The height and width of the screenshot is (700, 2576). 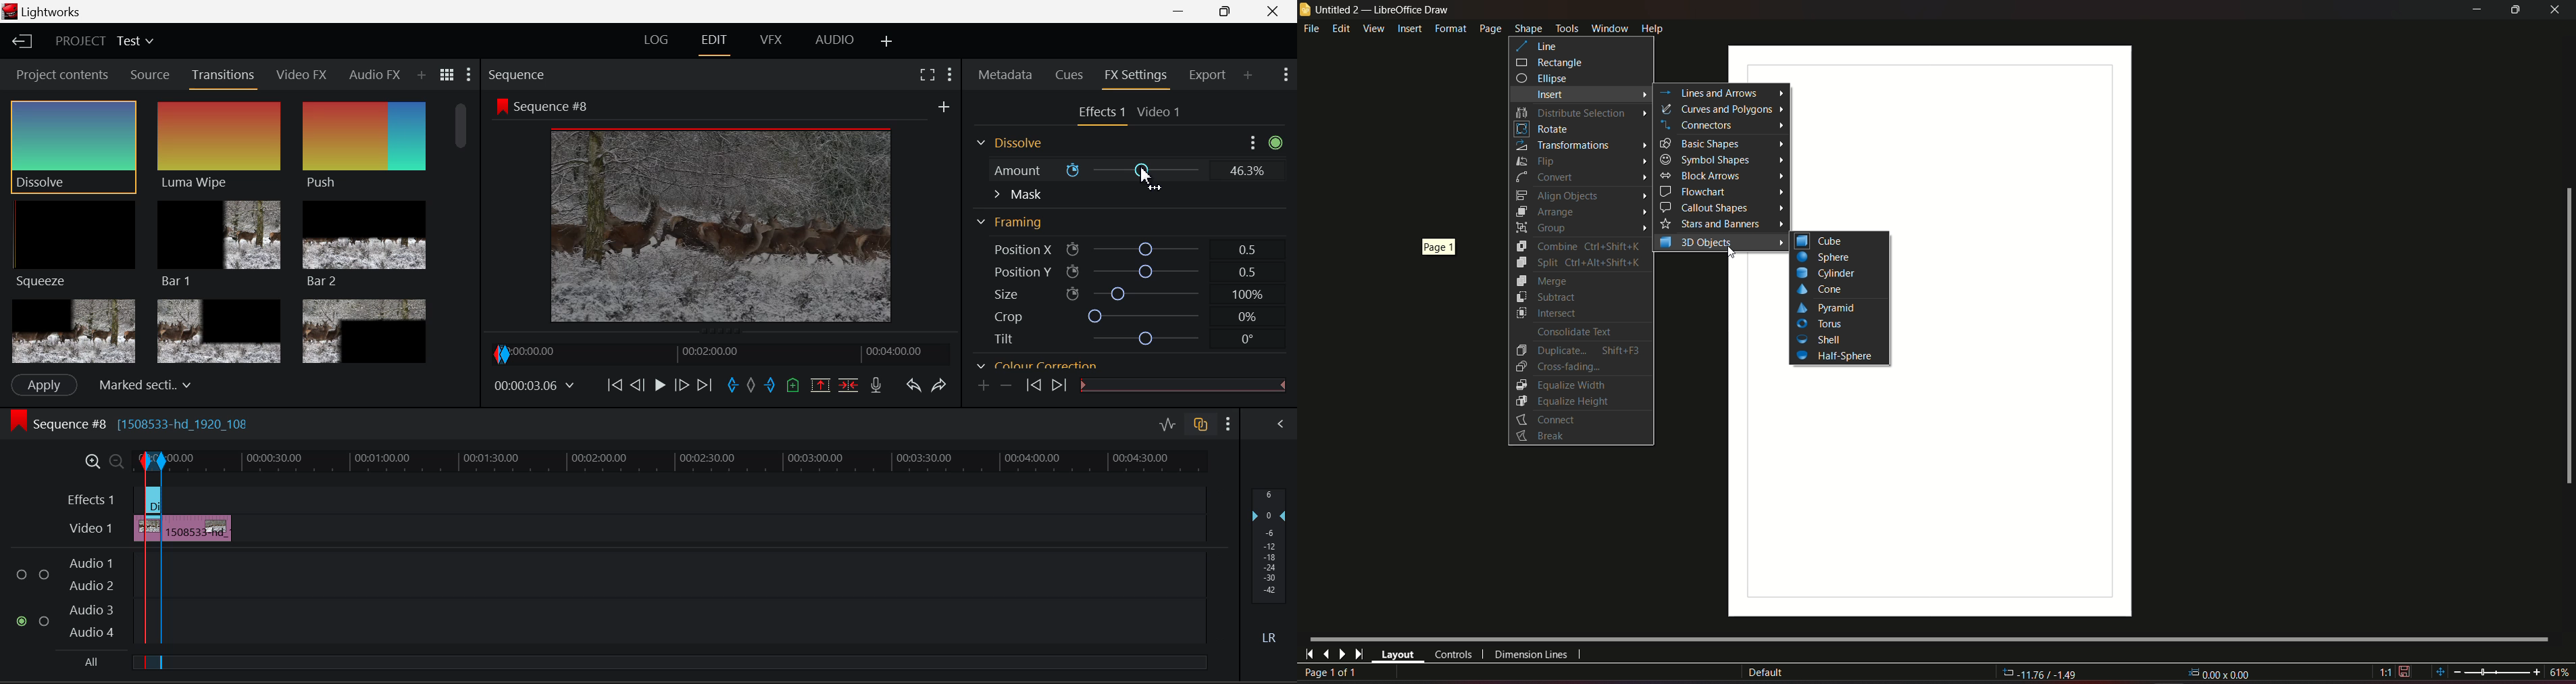 What do you see at coordinates (1549, 63) in the screenshot?
I see `rectangle` at bounding box center [1549, 63].